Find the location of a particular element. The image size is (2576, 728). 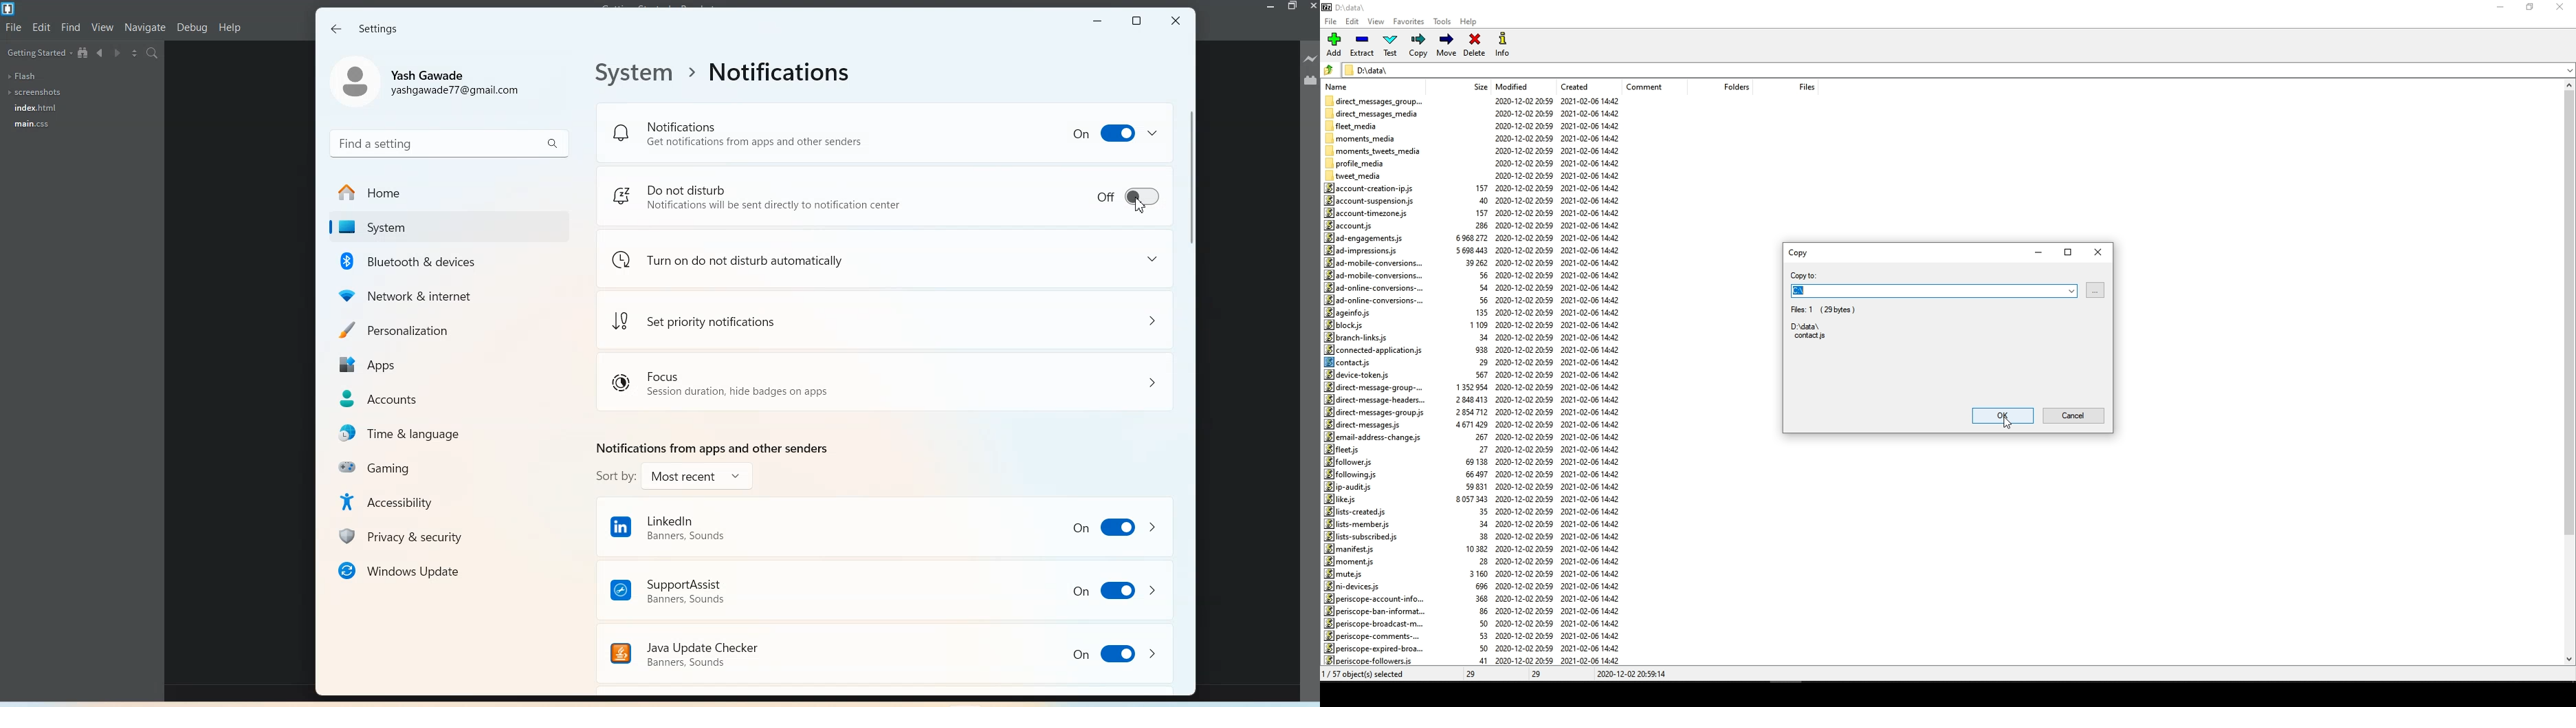

periscope-account-info is located at coordinates (1378, 598).